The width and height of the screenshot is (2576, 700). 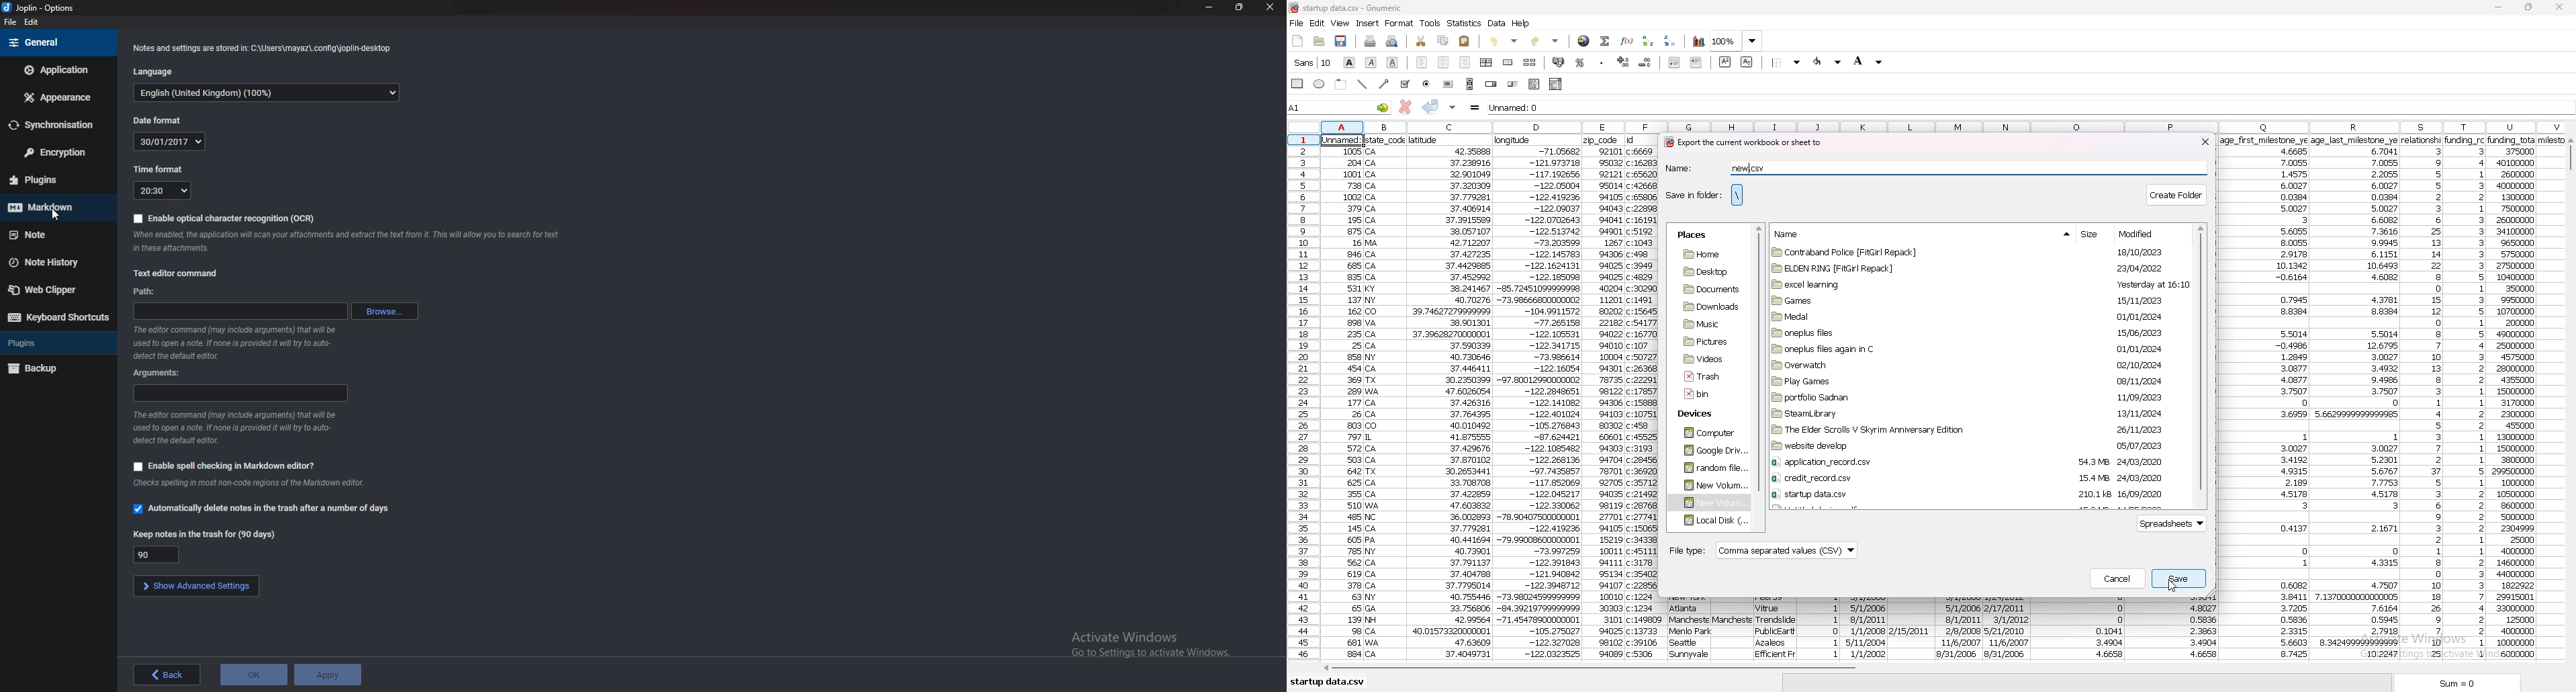 What do you see at coordinates (1692, 629) in the screenshot?
I see `data` at bounding box center [1692, 629].